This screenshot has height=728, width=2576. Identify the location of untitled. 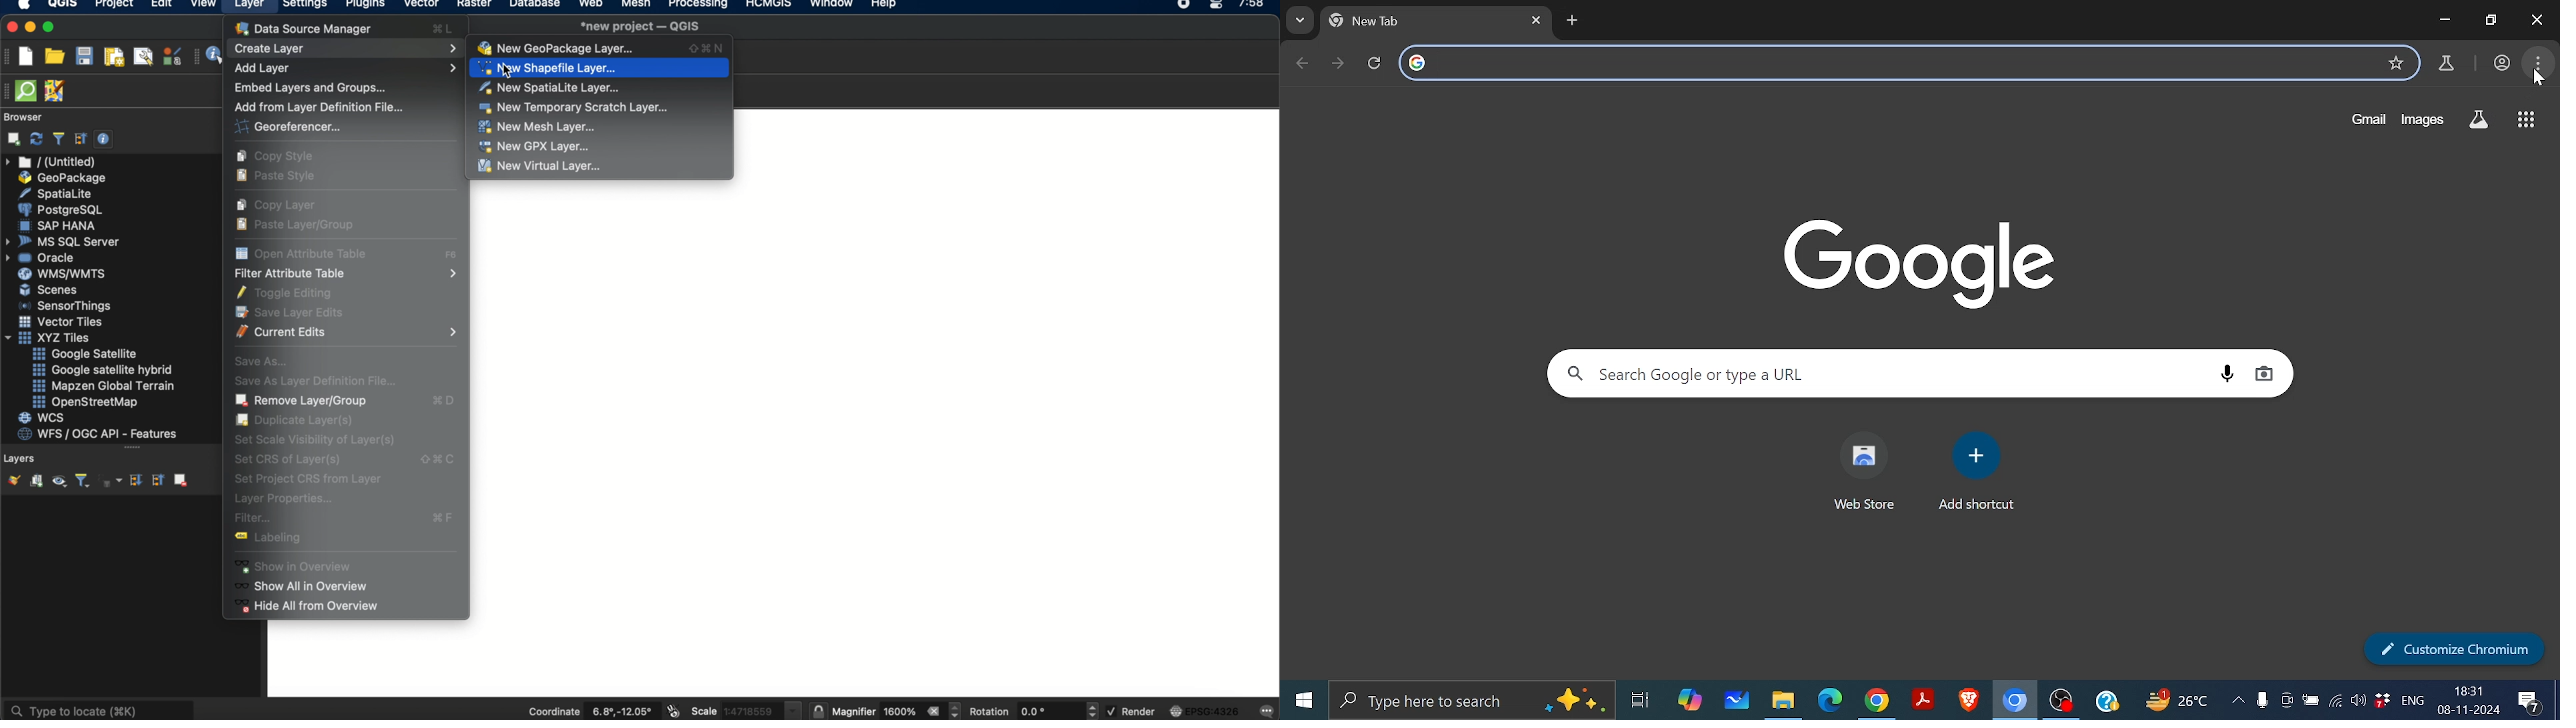
(52, 162).